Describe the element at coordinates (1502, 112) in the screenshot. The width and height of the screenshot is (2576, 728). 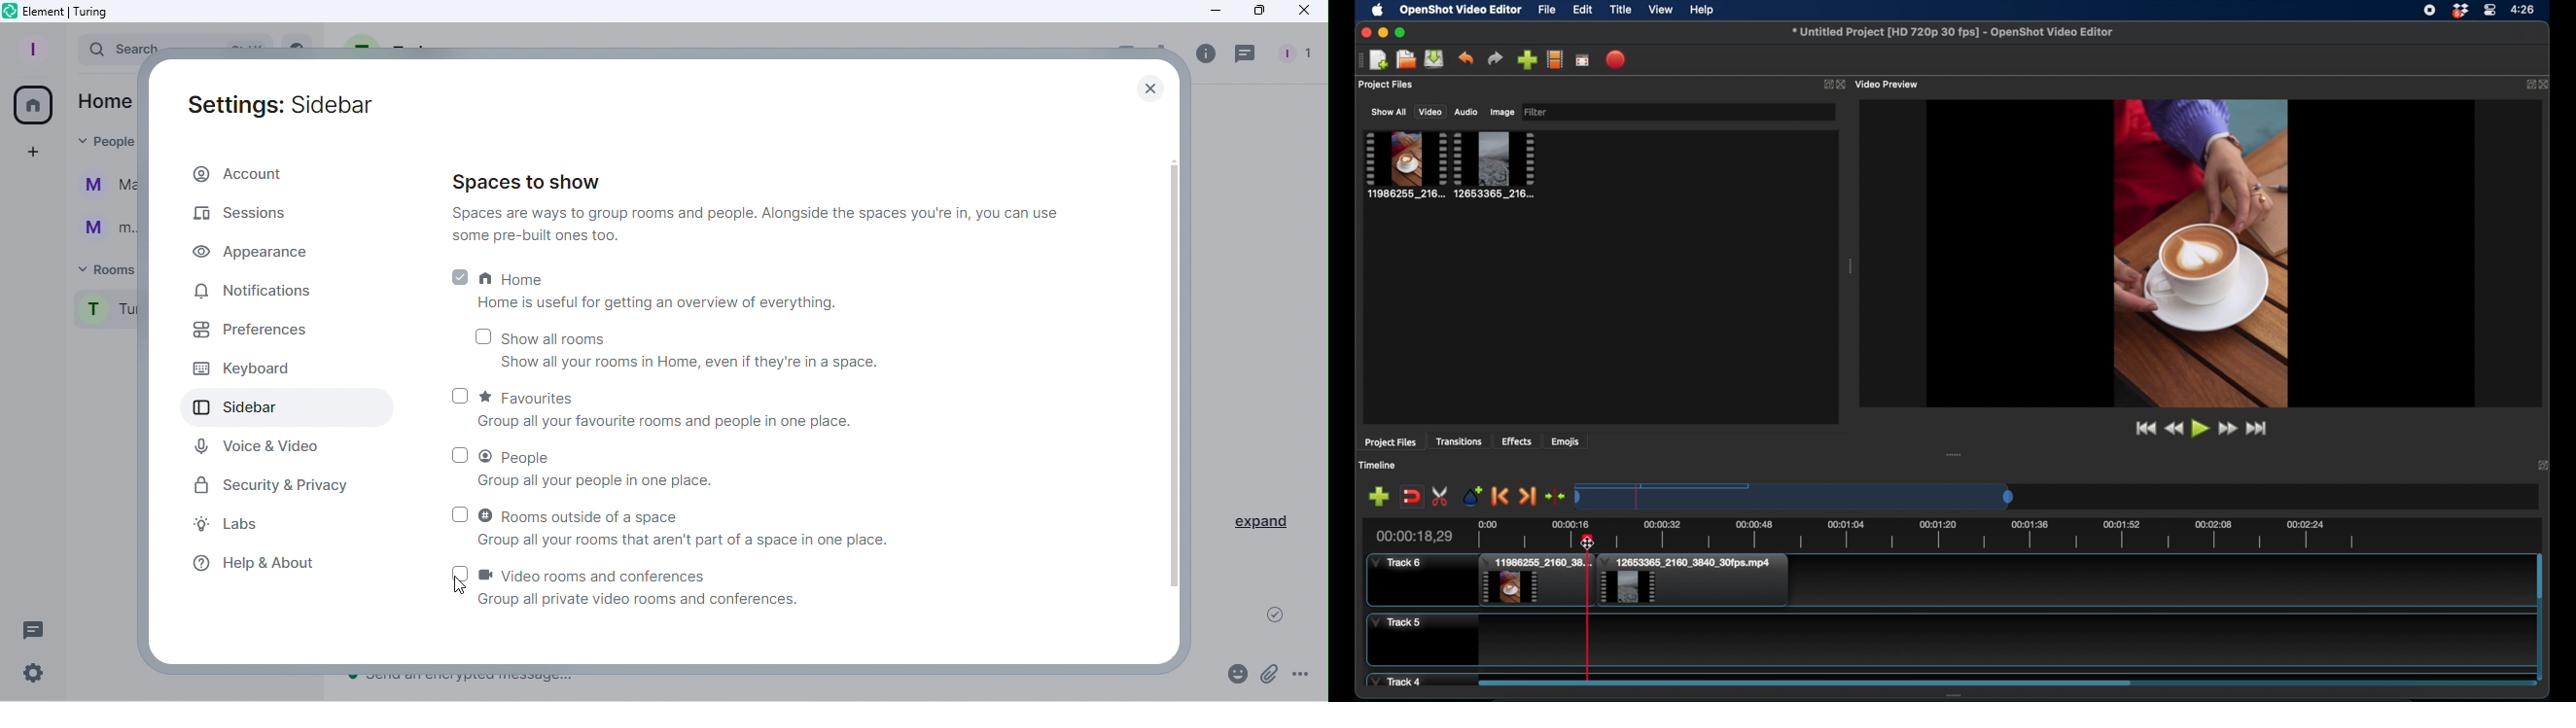
I see `image` at that location.